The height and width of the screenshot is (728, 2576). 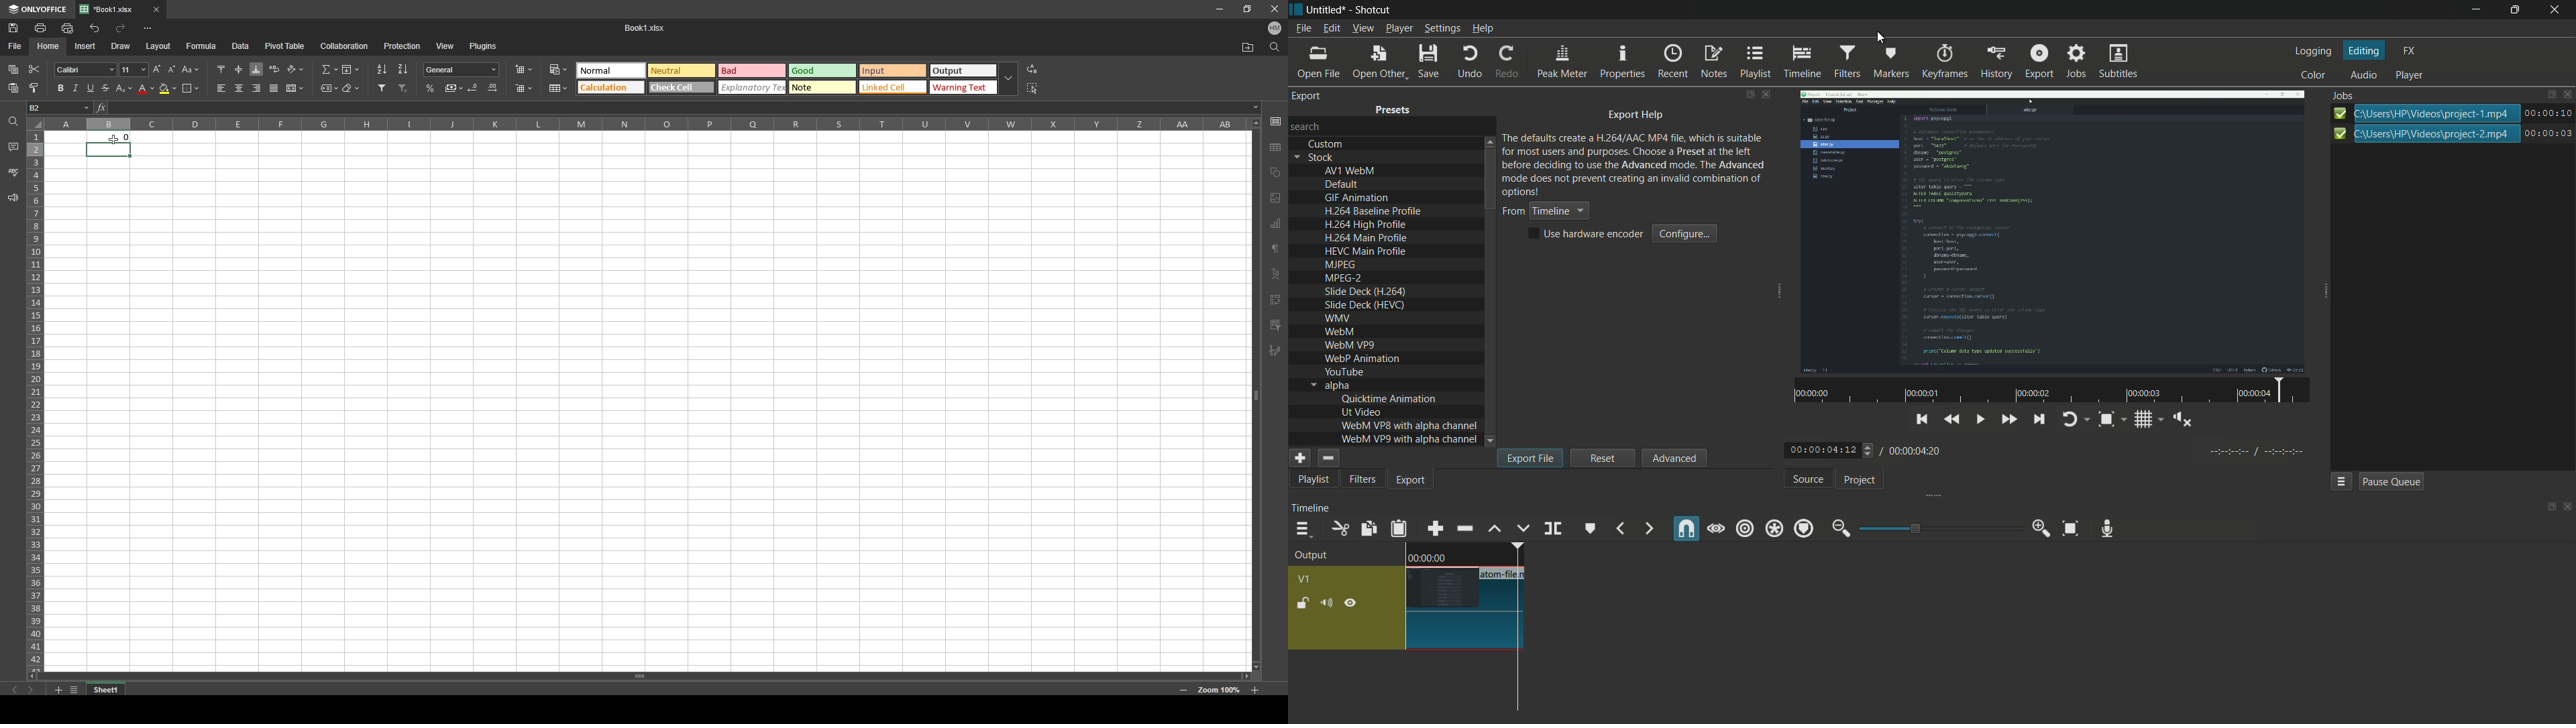 I want to click on remove selected preset, so click(x=1328, y=458).